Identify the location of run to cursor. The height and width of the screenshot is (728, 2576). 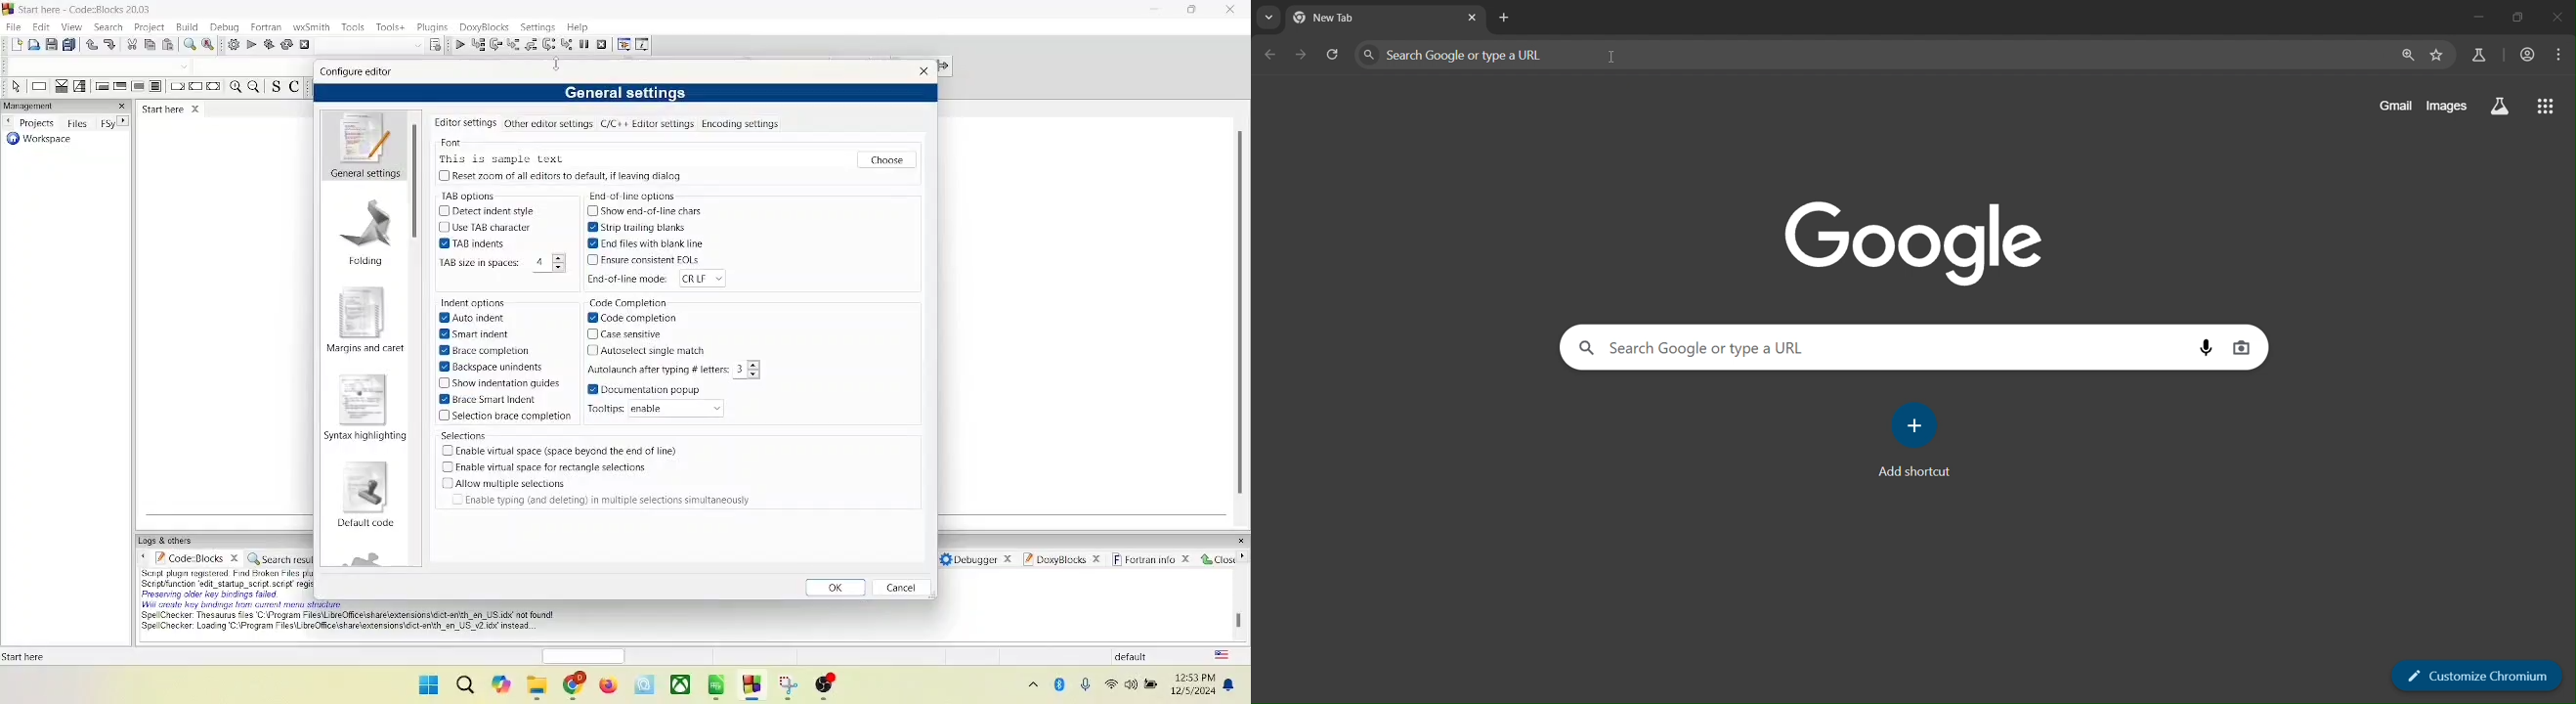
(475, 45).